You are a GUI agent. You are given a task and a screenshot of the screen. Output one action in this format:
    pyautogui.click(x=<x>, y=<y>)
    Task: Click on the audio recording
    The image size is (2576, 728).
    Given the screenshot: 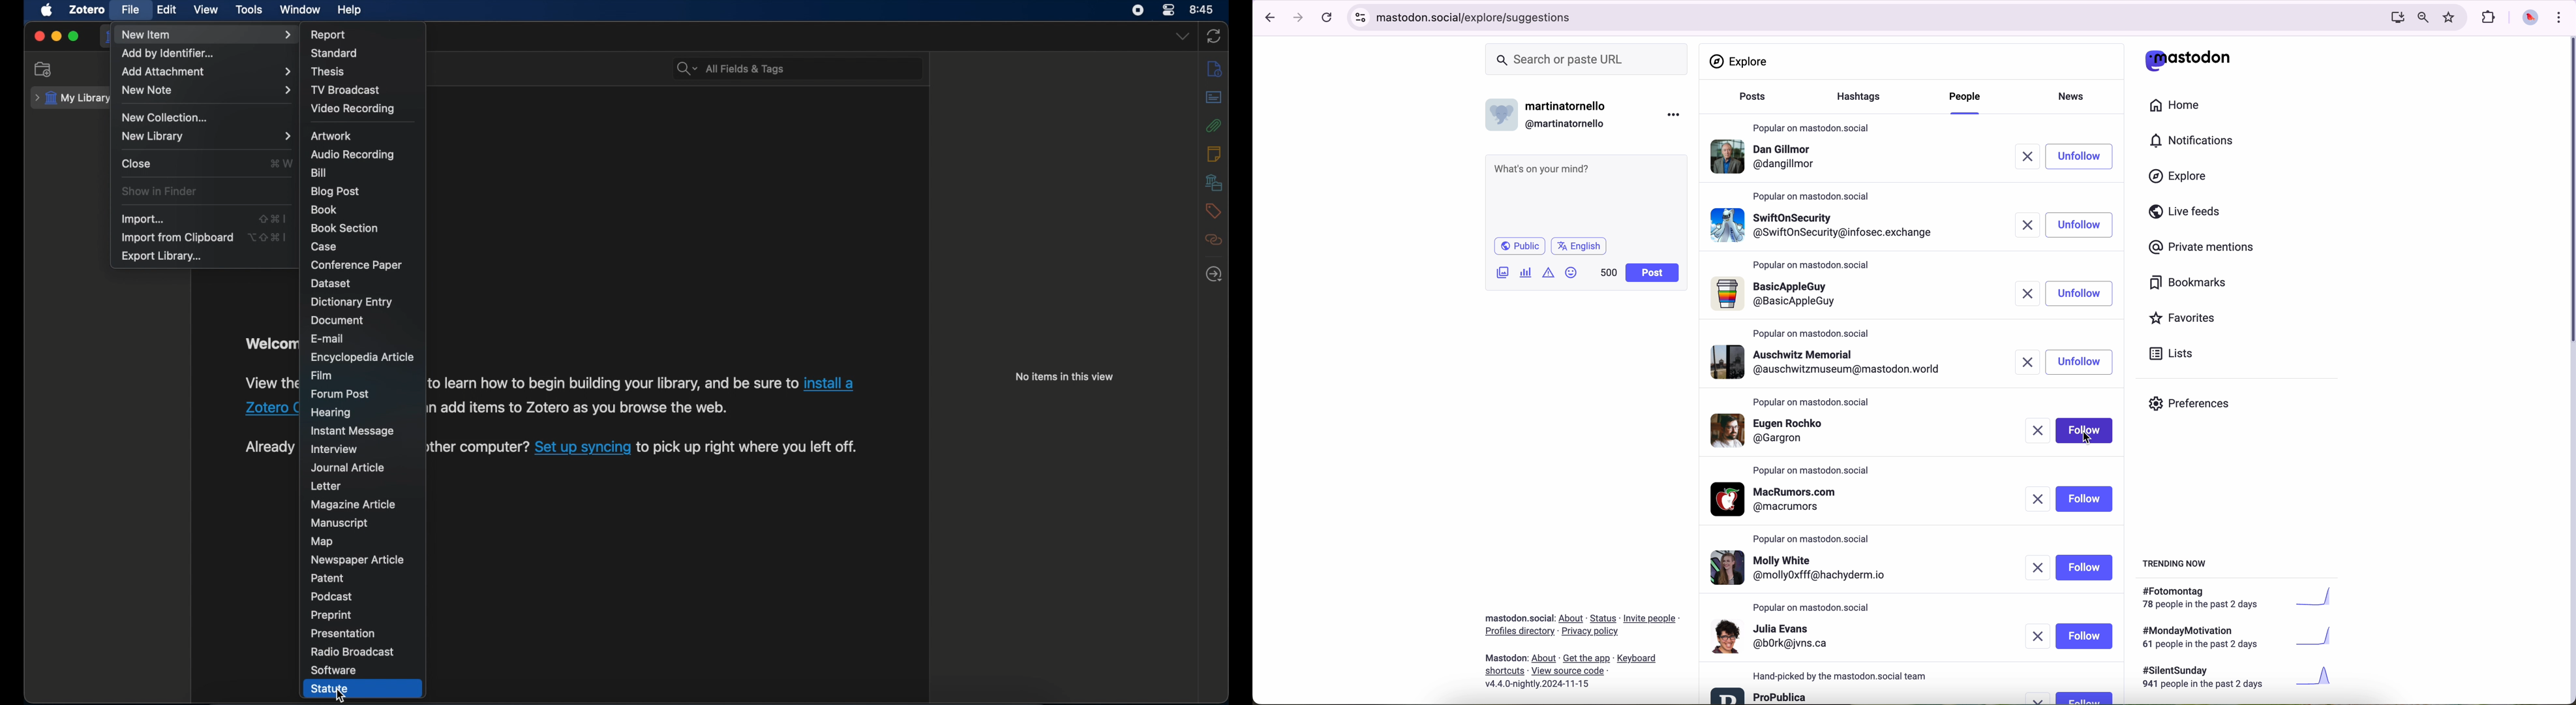 What is the action you would take?
    pyautogui.click(x=352, y=153)
    